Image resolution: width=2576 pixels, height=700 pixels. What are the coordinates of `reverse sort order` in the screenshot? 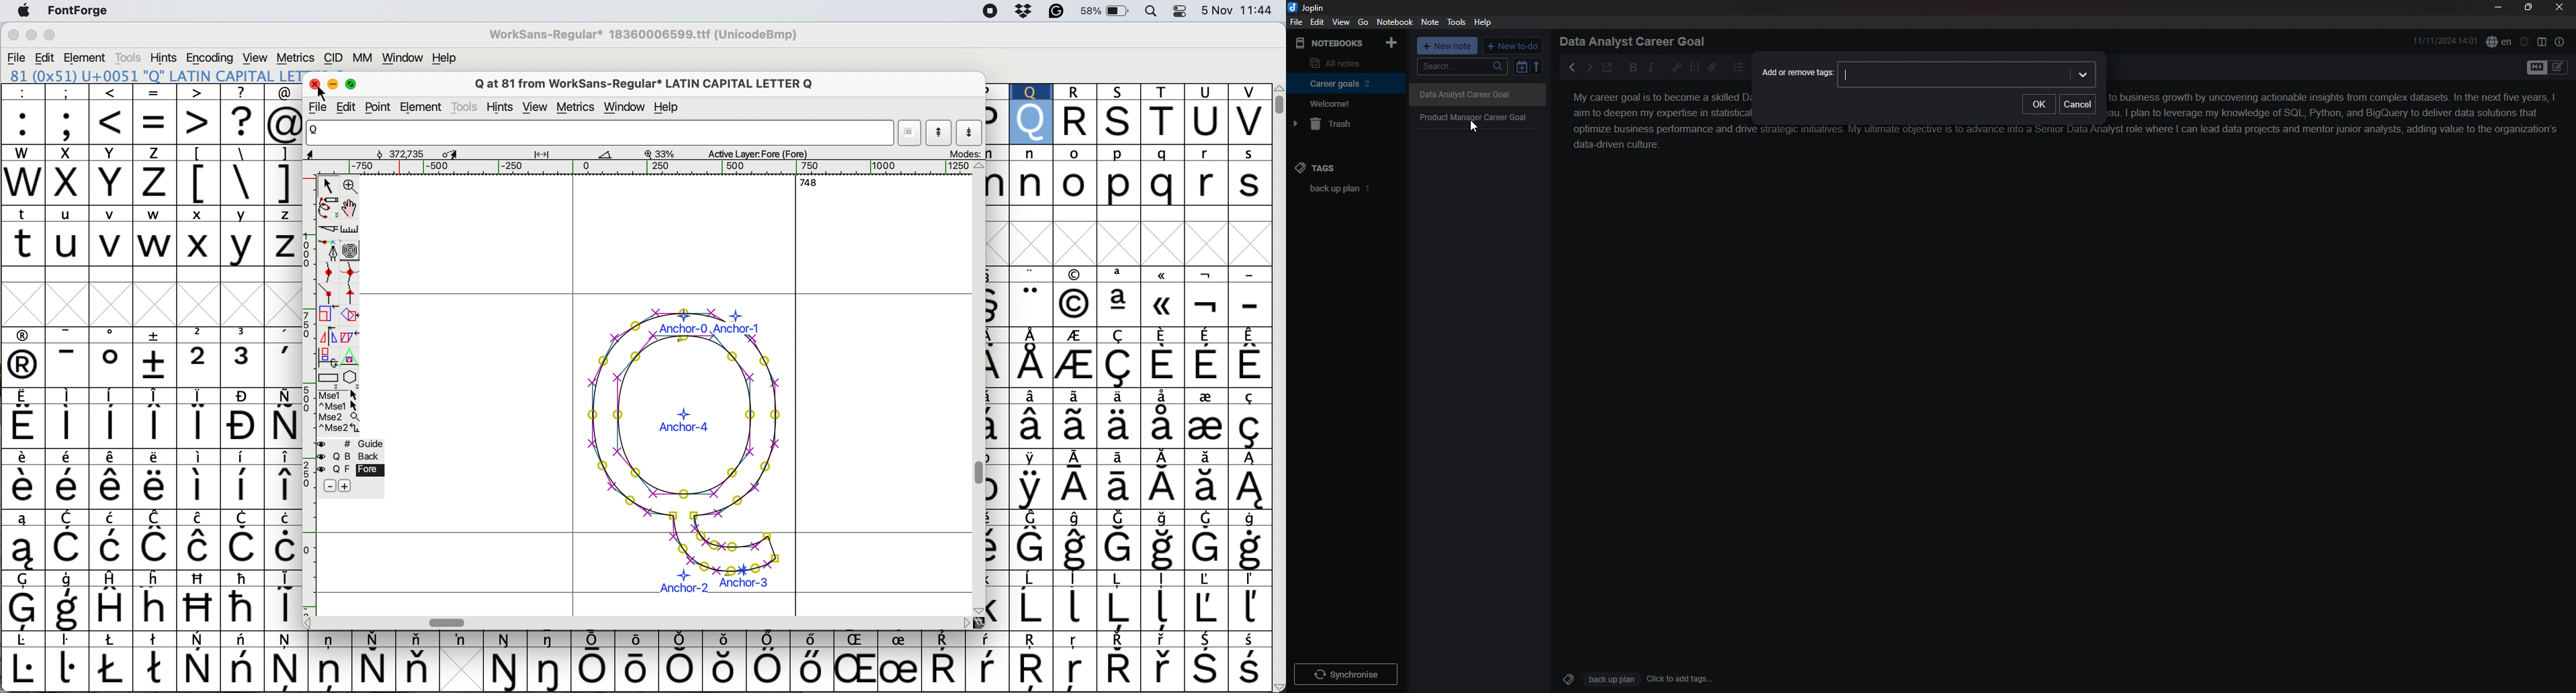 It's located at (1537, 66).